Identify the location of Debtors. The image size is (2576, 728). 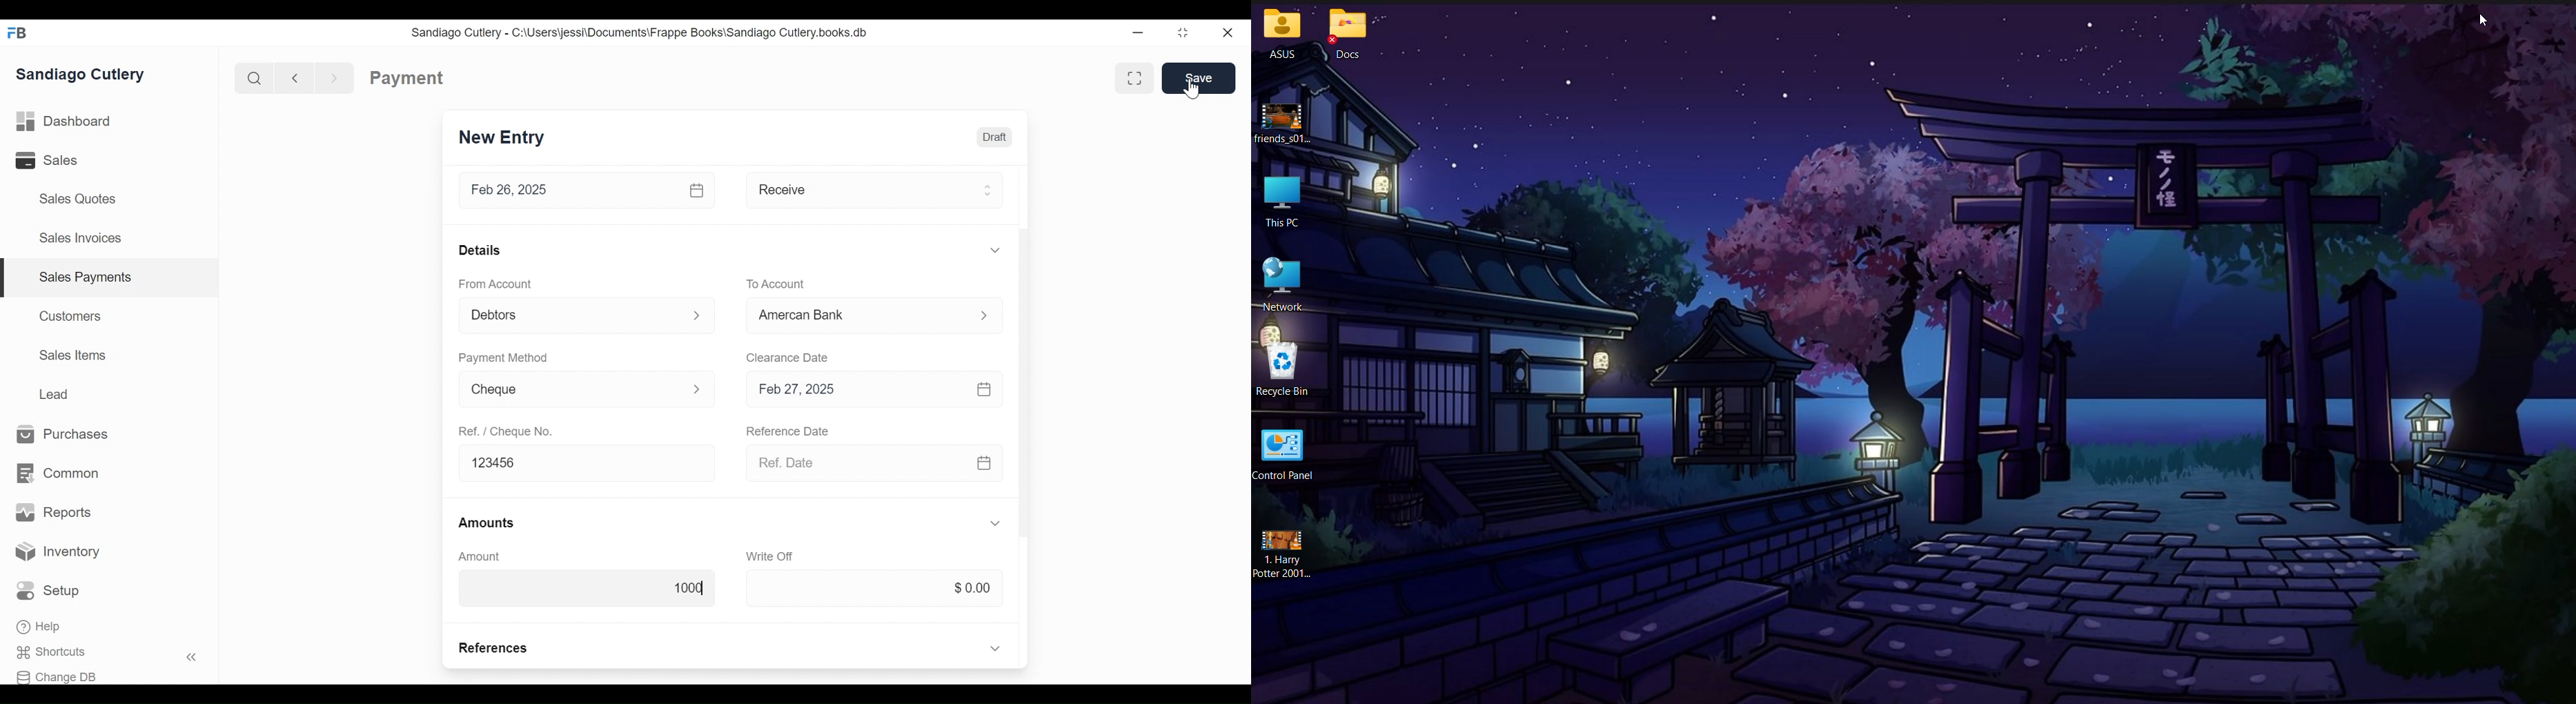
(570, 314).